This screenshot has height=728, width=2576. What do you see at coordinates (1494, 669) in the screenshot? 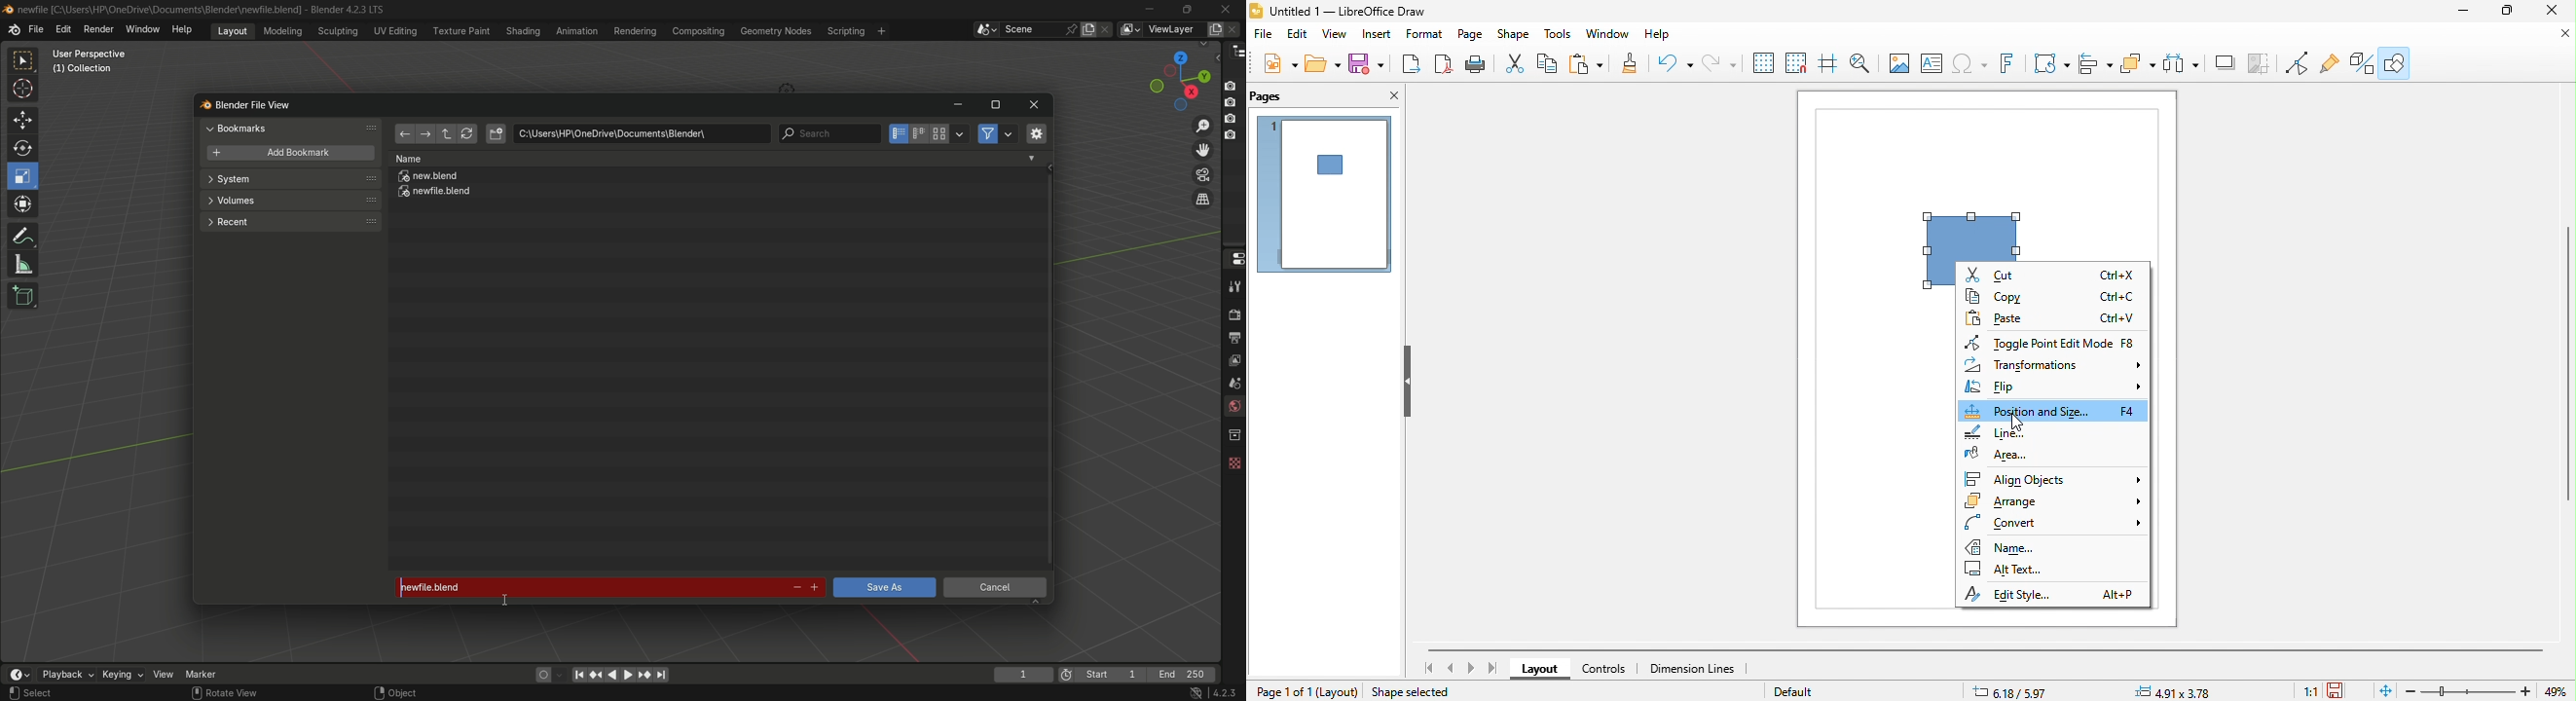
I see `last page` at bounding box center [1494, 669].